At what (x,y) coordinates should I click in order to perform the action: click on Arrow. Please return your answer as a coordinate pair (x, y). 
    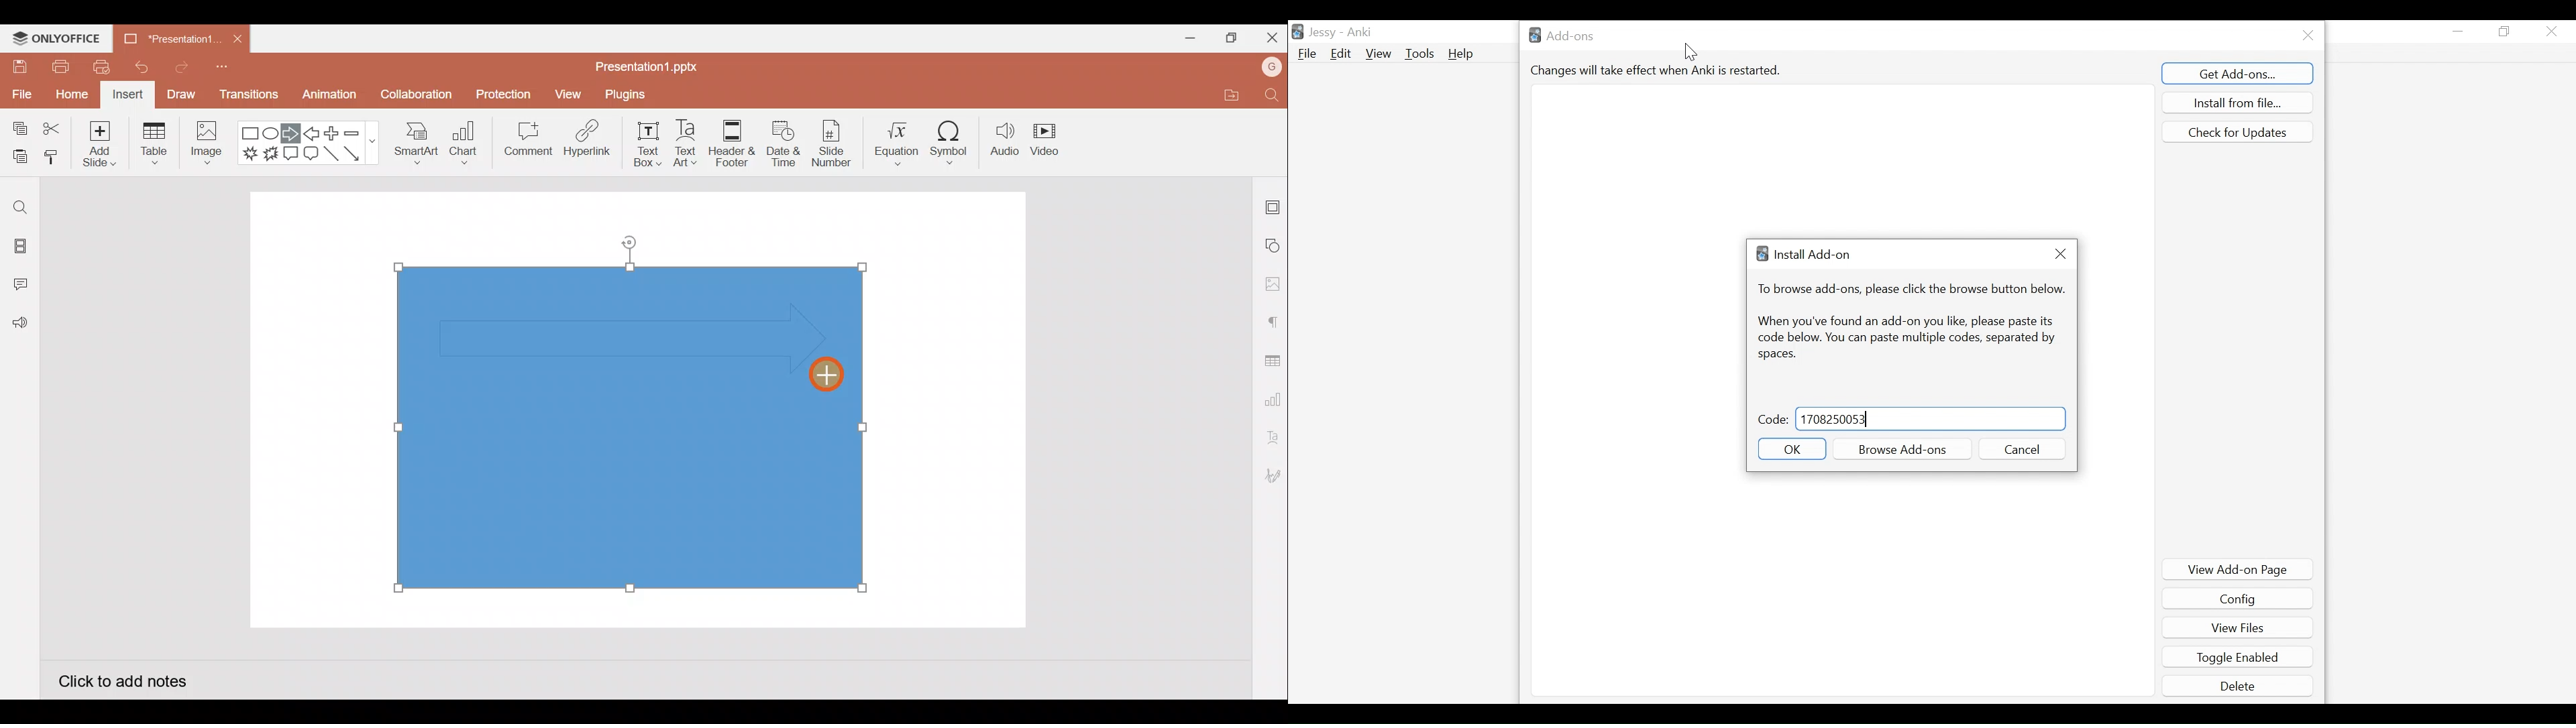
    Looking at the image, I should click on (360, 154).